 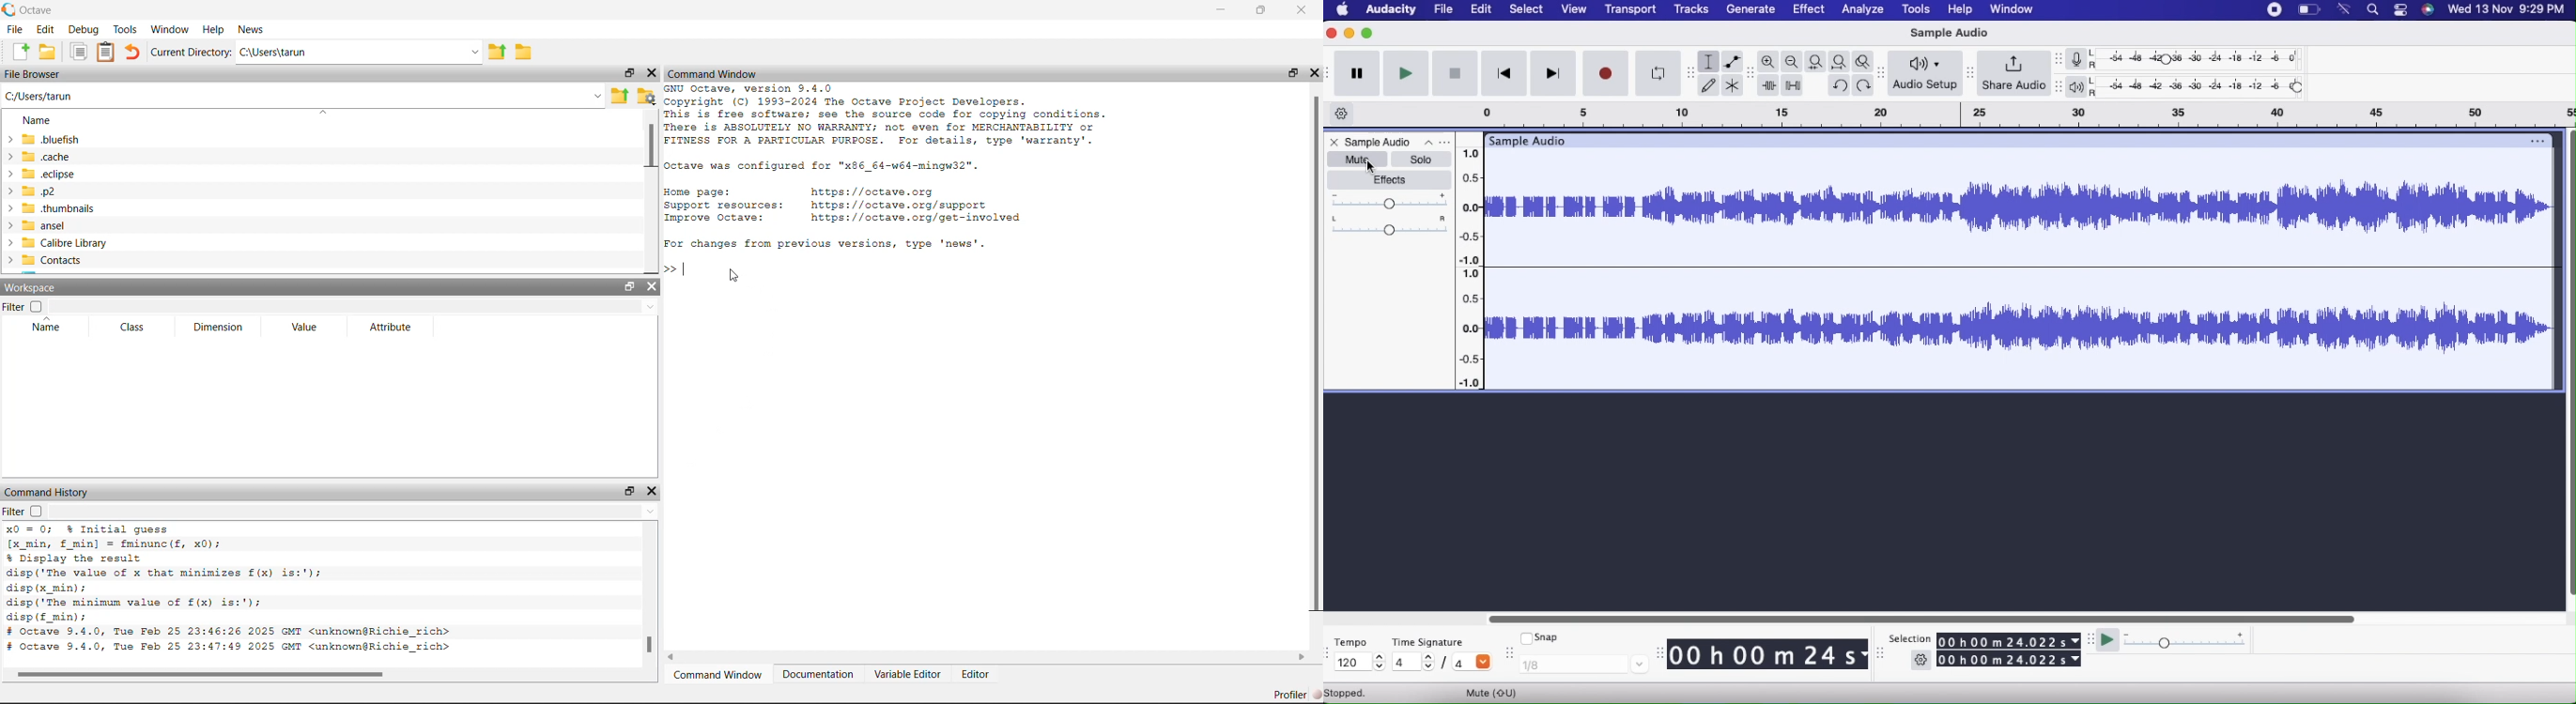 I want to click on options, so click(x=2538, y=139).